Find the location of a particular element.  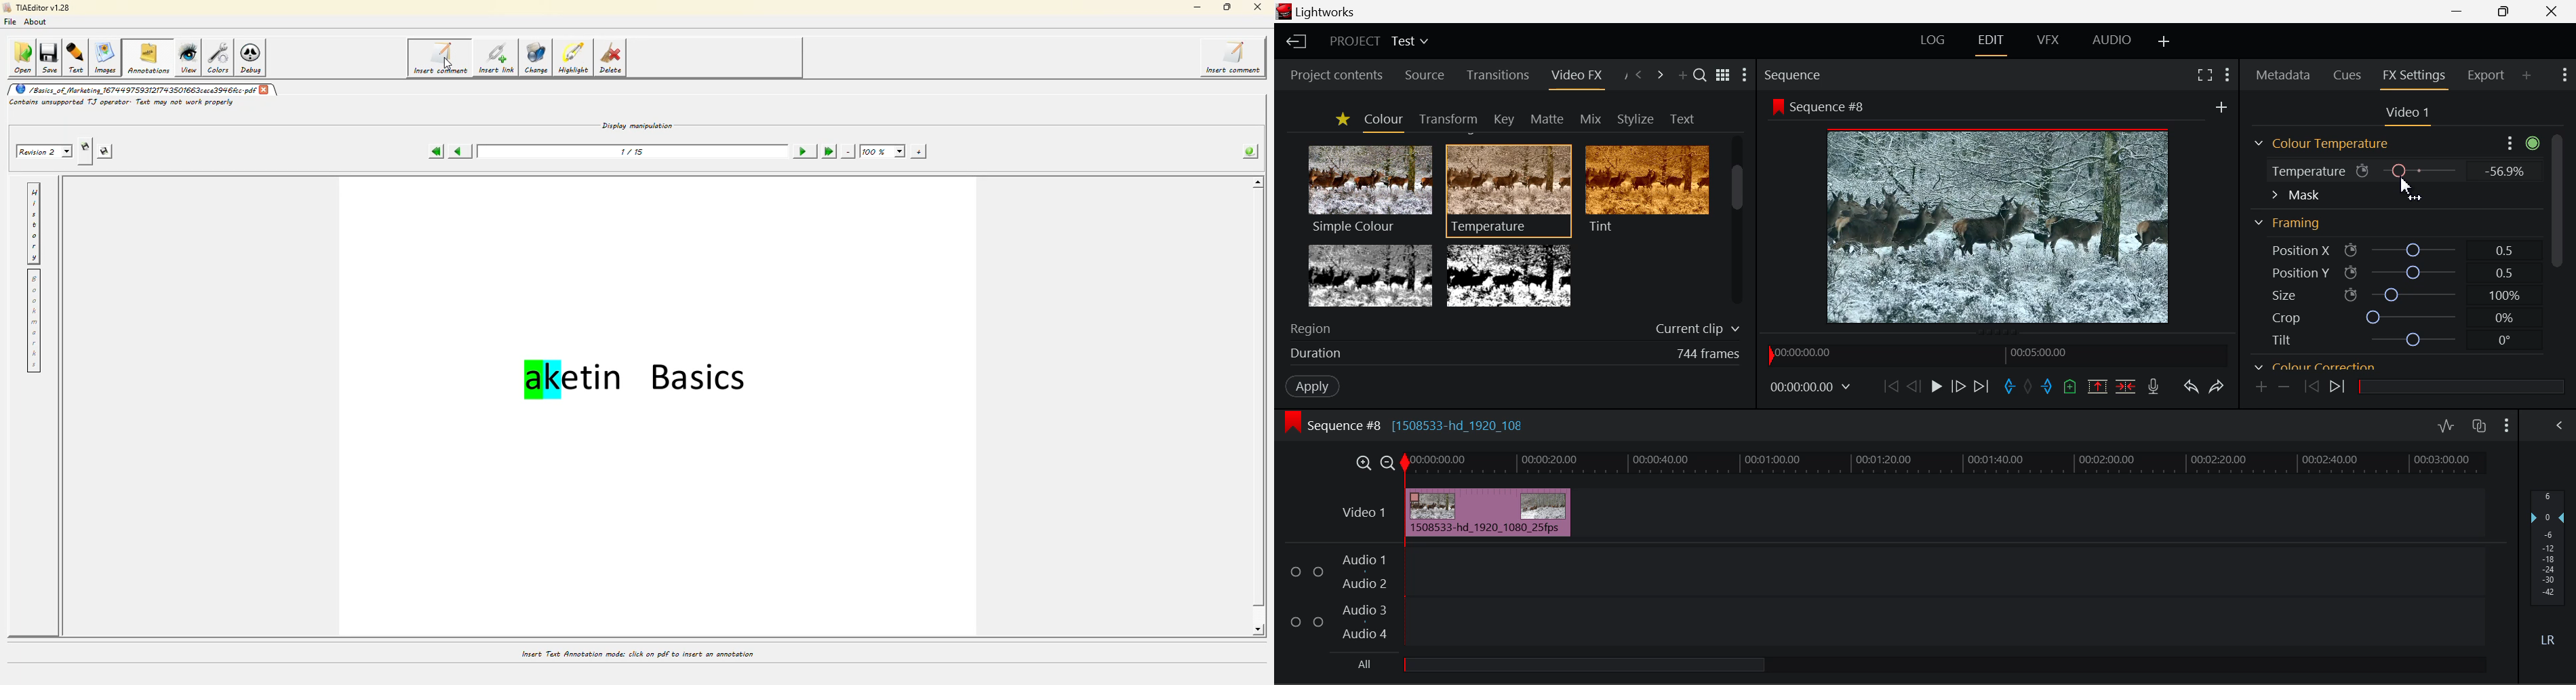

tilt is located at coordinates (2415, 340).